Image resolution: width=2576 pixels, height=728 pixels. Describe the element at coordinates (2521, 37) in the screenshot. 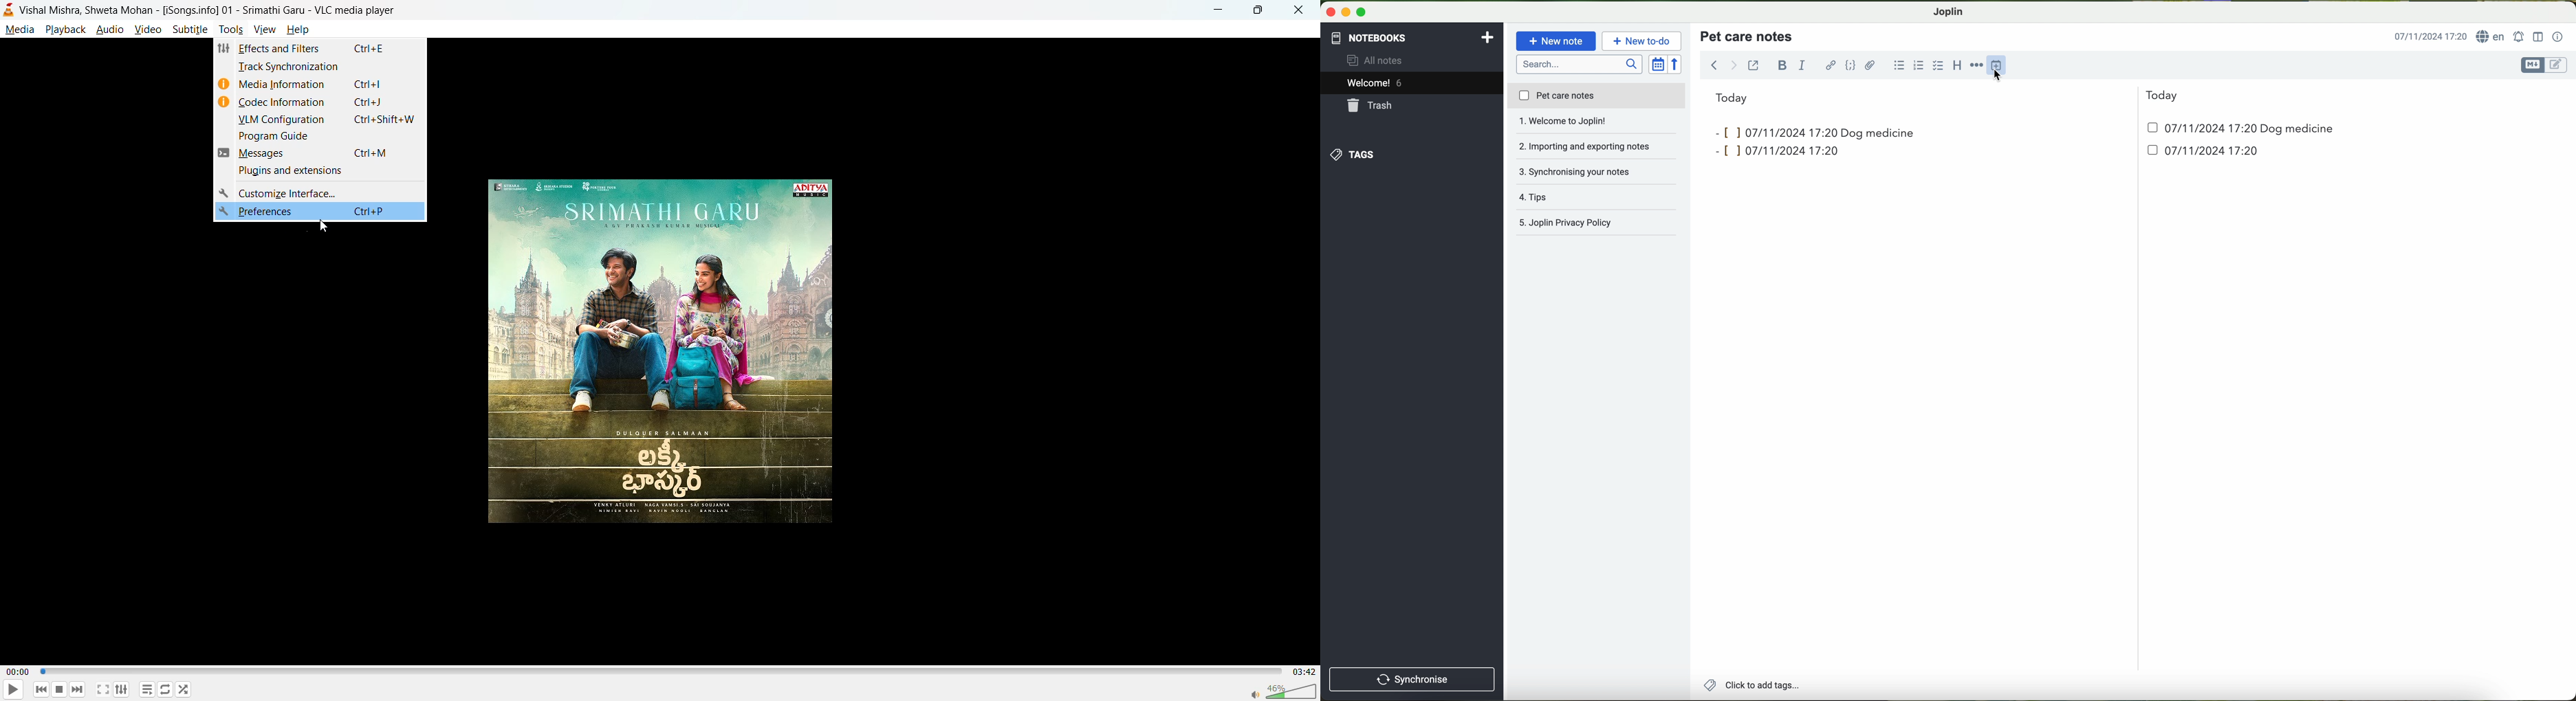

I see `set alarm` at that location.